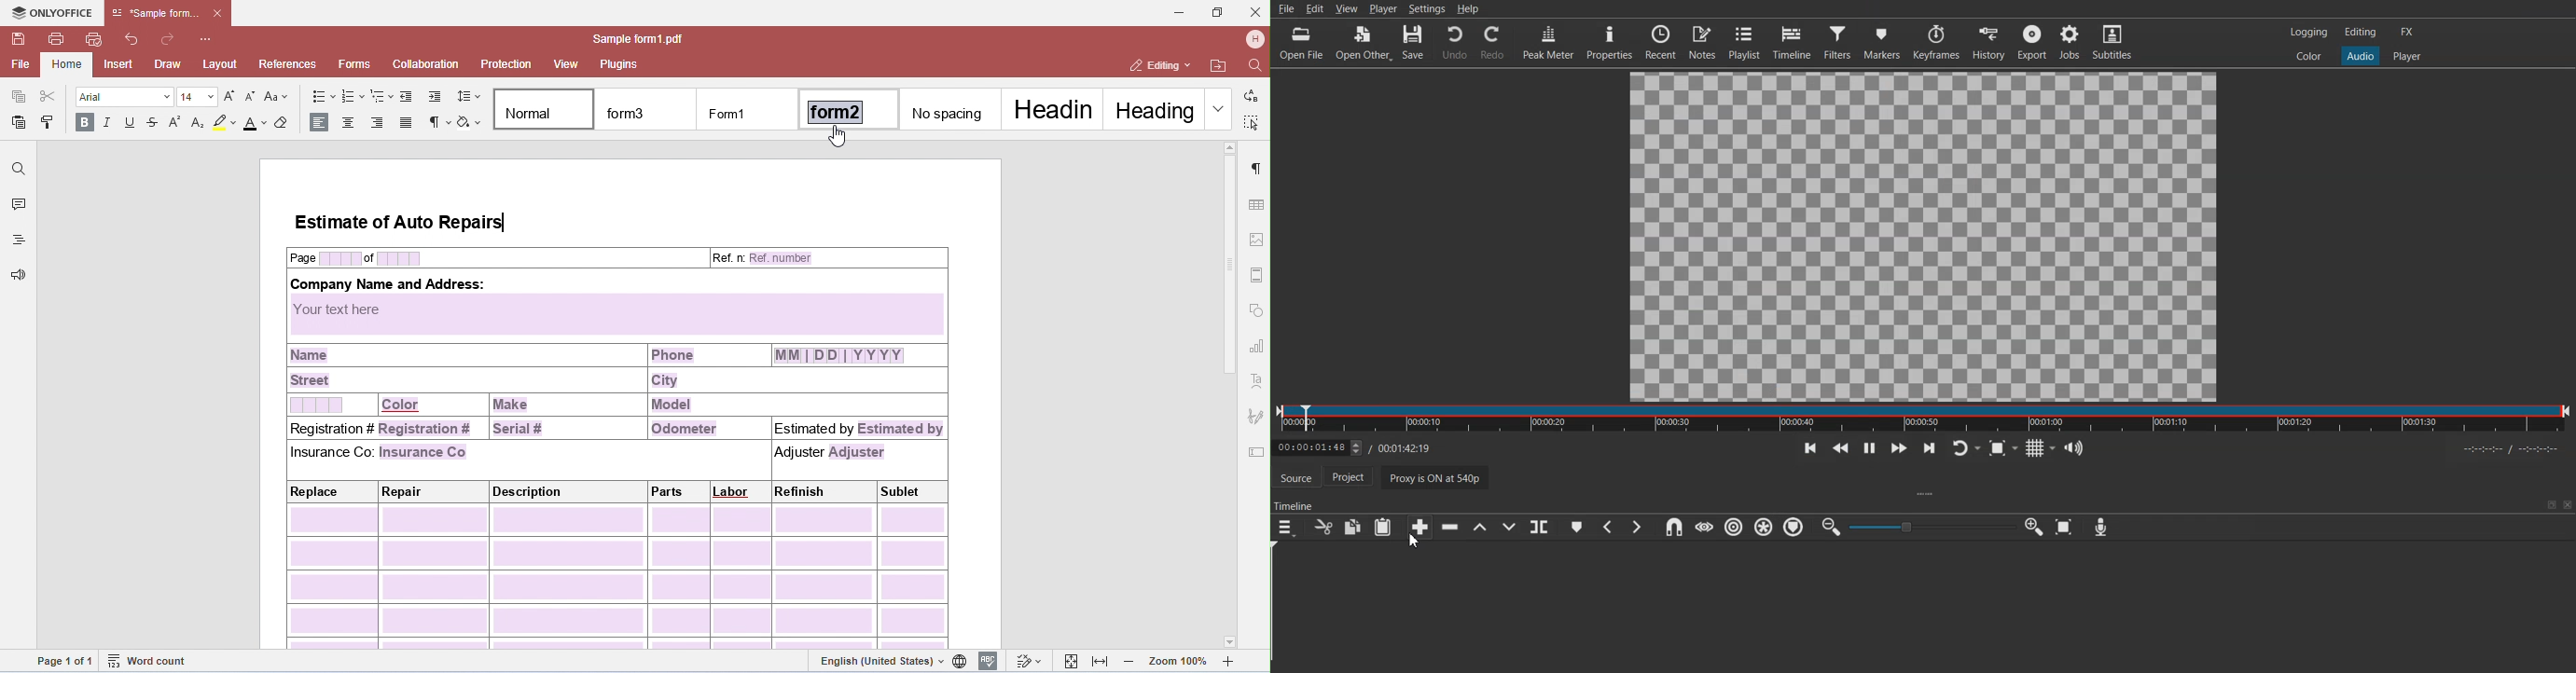 This screenshot has height=700, width=2576. Describe the element at coordinates (1607, 527) in the screenshot. I see `Previous marker` at that location.